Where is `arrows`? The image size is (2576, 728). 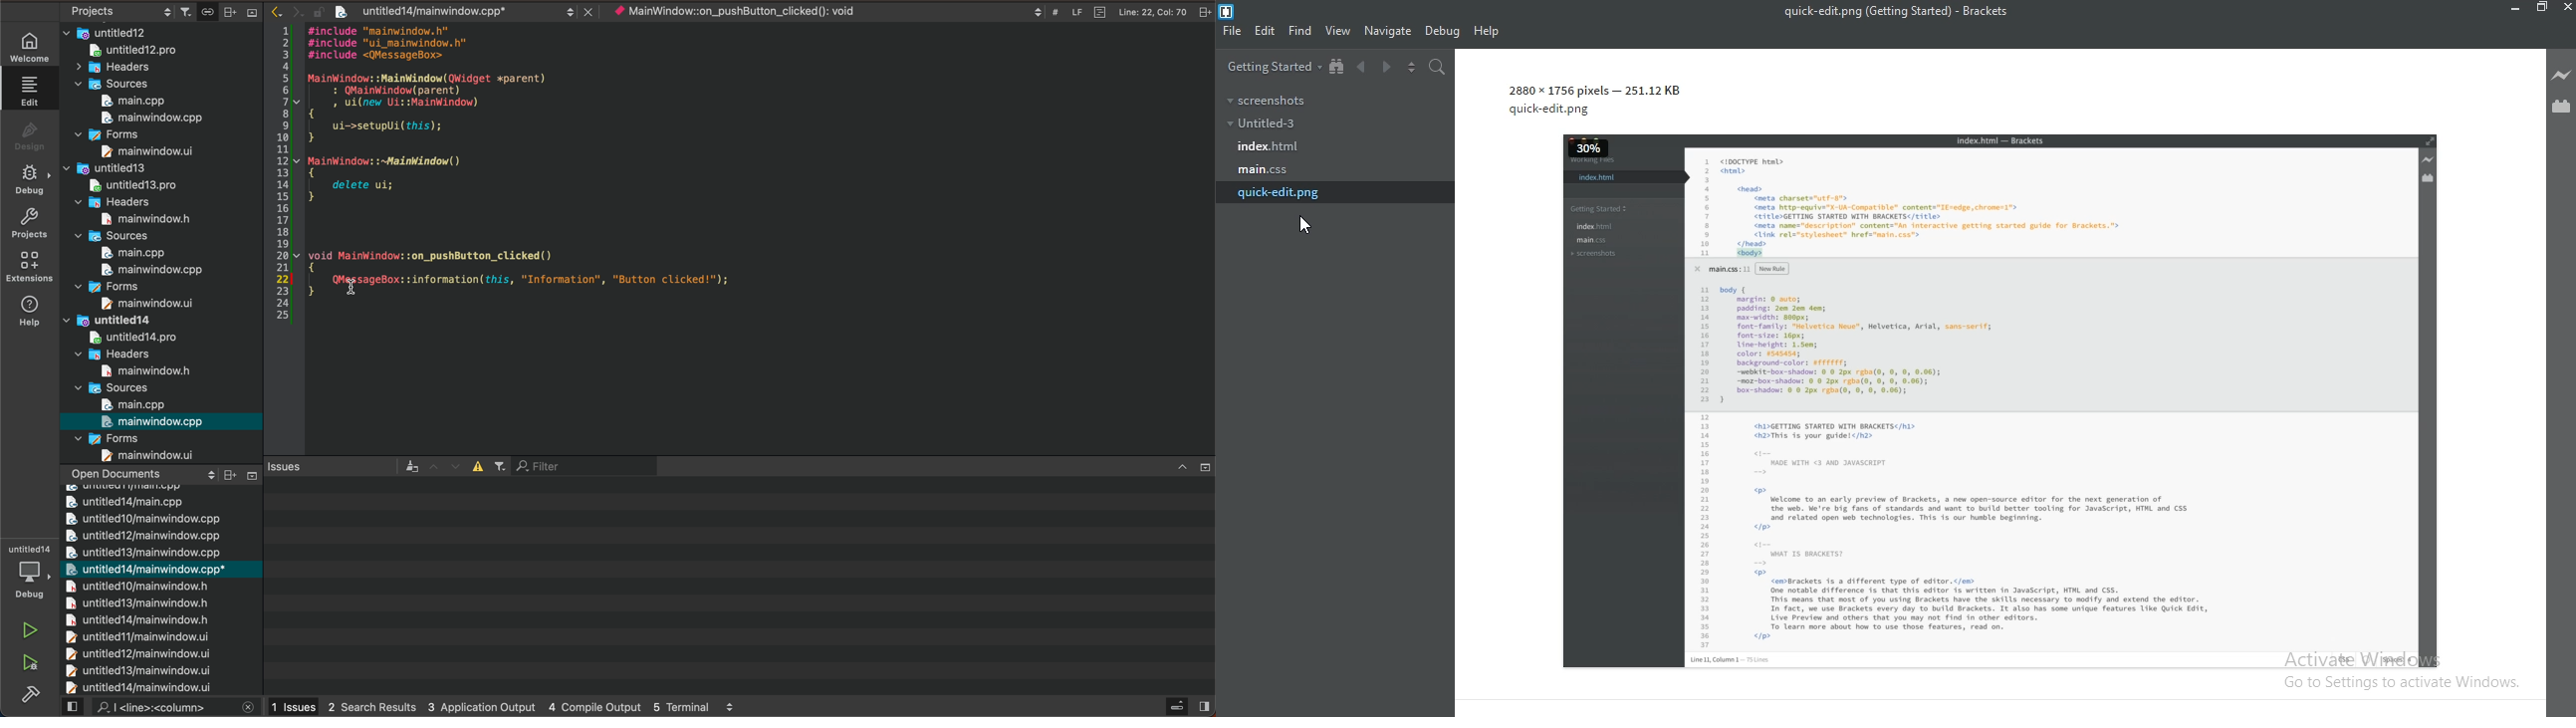
arrows is located at coordinates (309, 11).